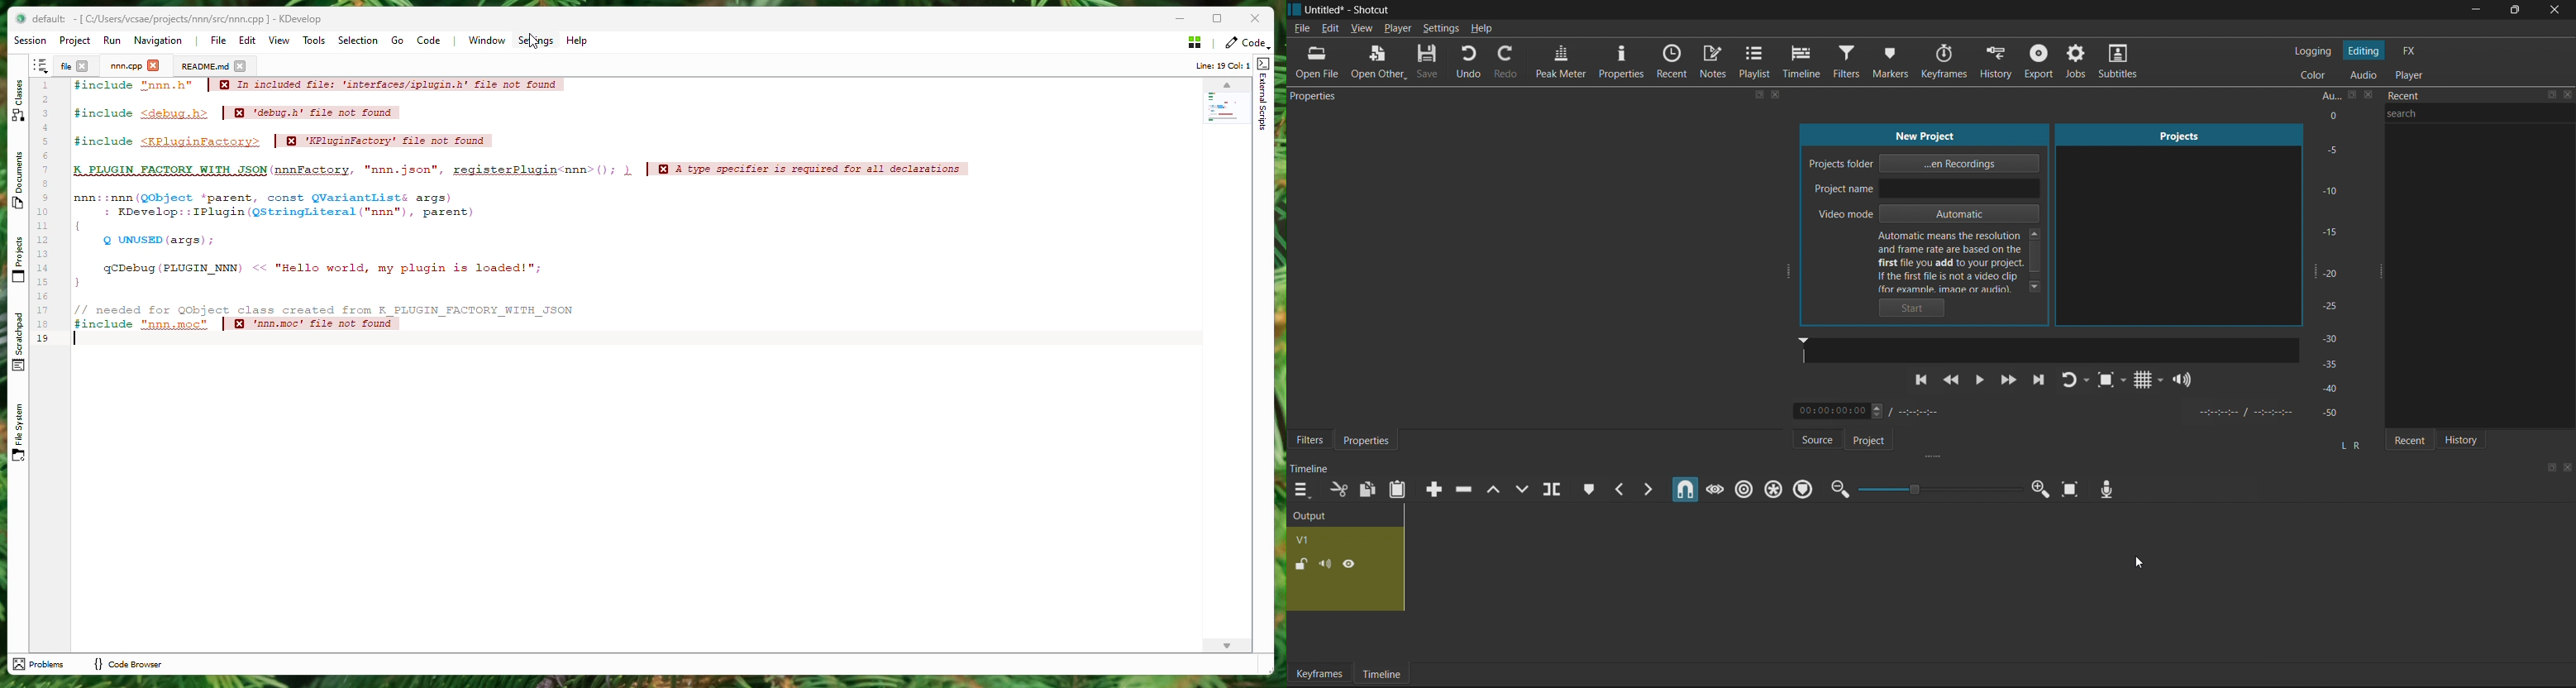 The height and width of the screenshot is (700, 2576). What do you see at coordinates (2553, 11) in the screenshot?
I see `close` at bounding box center [2553, 11].